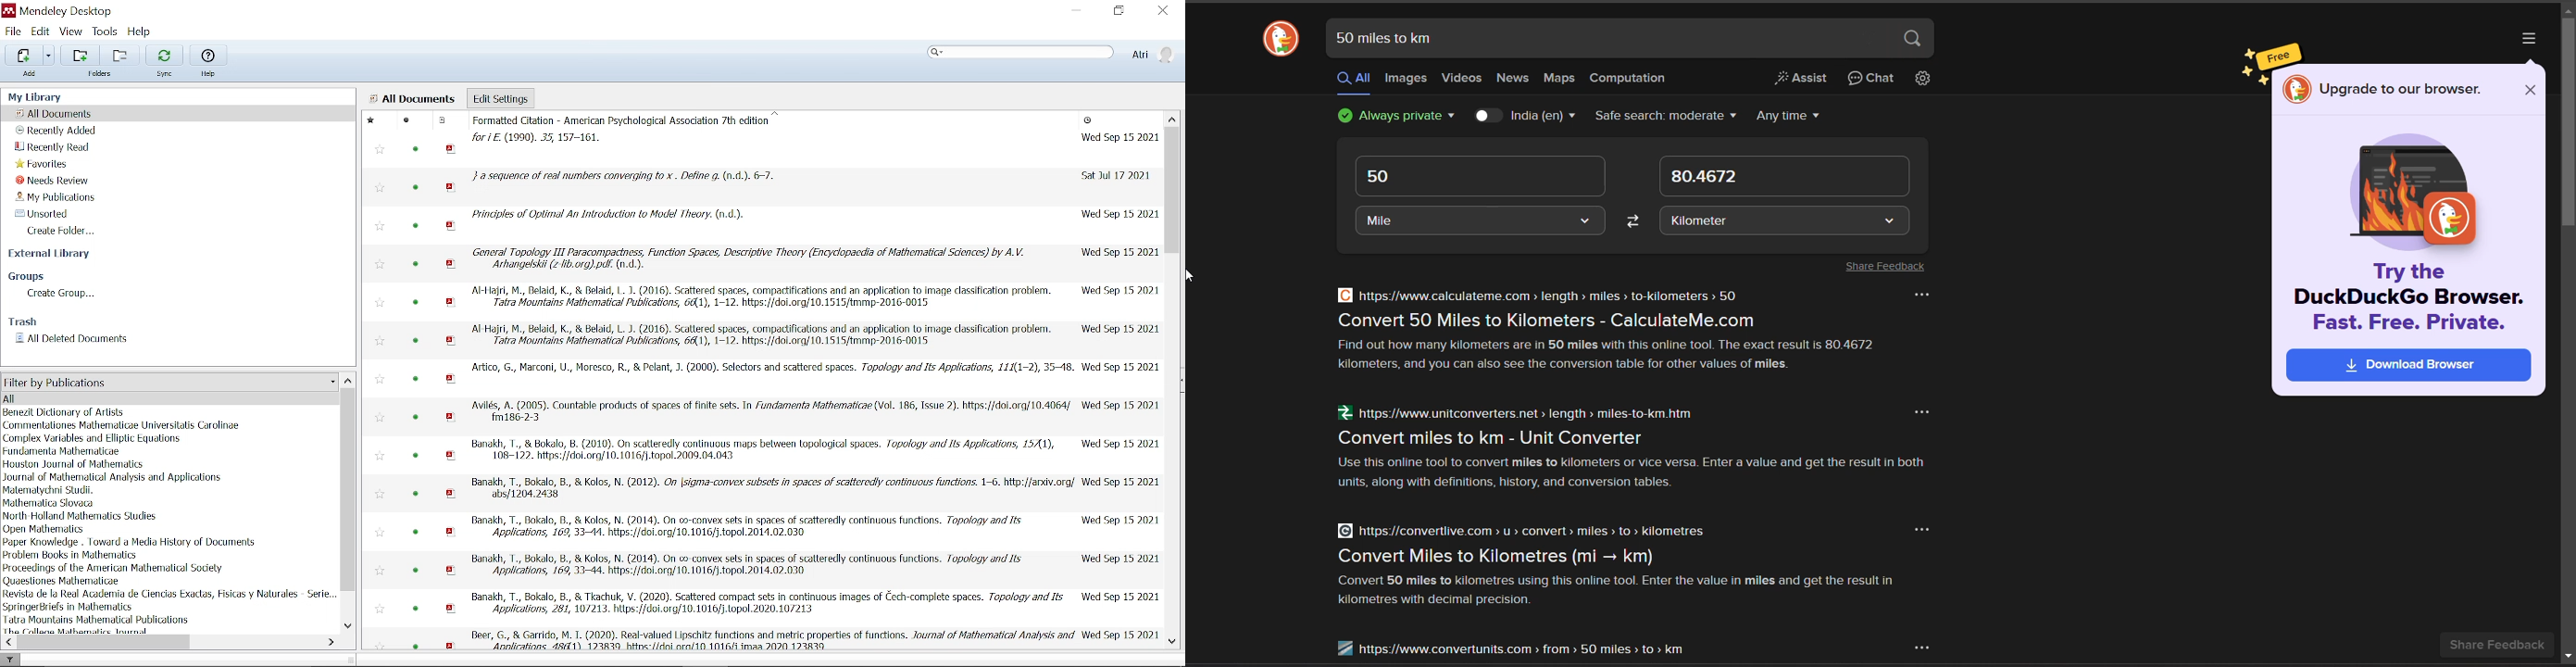 The height and width of the screenshot is (672, 2576). Describe the element at coordinates (416, 304) in the screenshot. I see `status` at that location.